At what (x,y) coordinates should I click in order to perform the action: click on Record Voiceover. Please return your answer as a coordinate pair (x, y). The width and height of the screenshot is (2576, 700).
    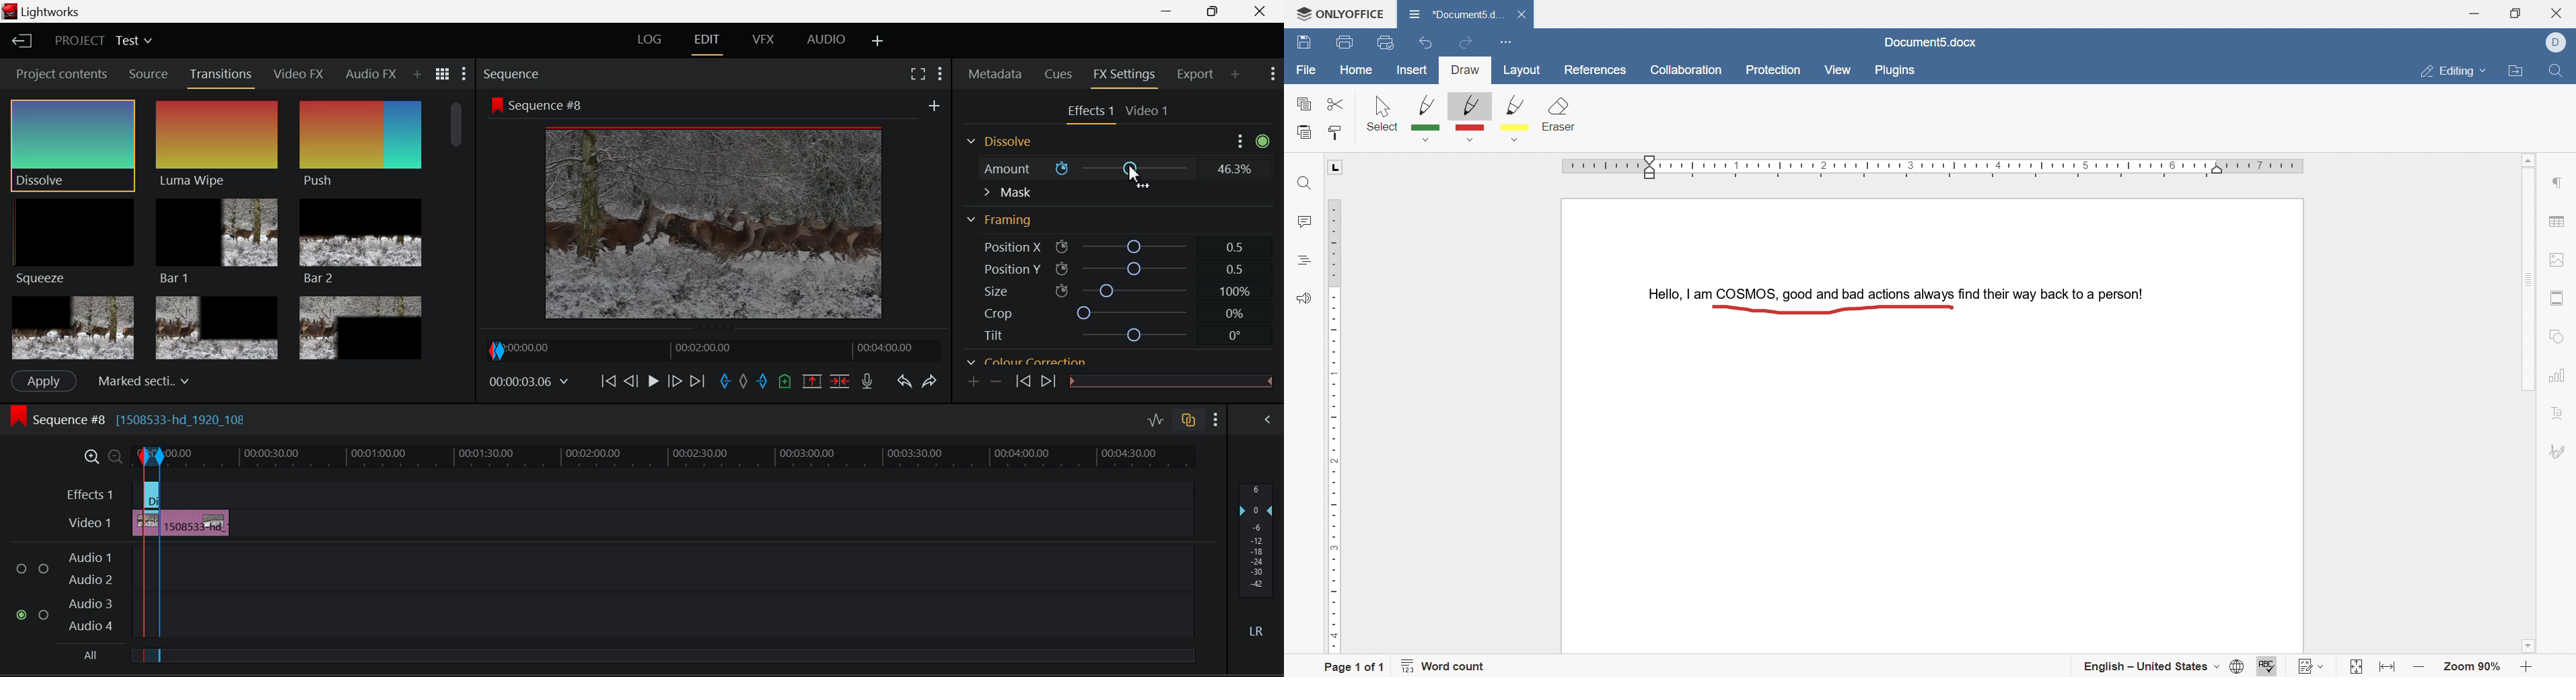
    Looking at the image, I should click on (868, 381).